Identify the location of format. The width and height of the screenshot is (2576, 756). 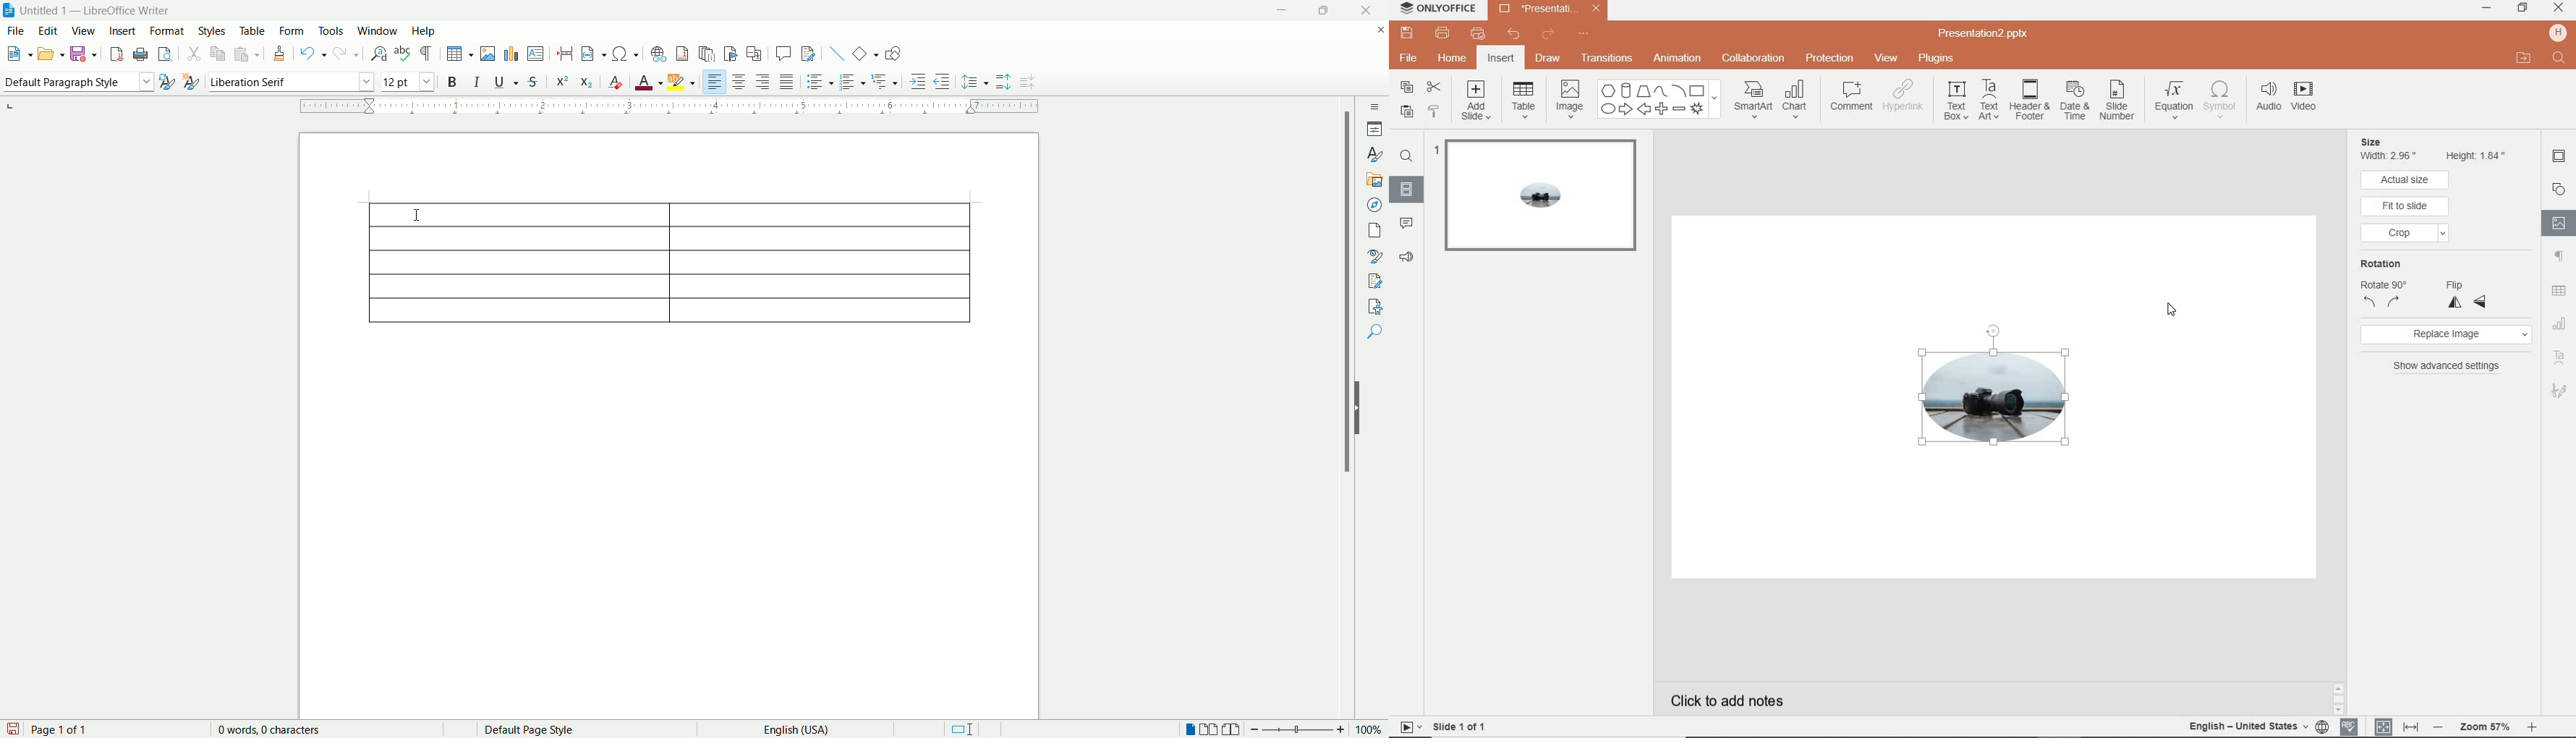
(167, 30).